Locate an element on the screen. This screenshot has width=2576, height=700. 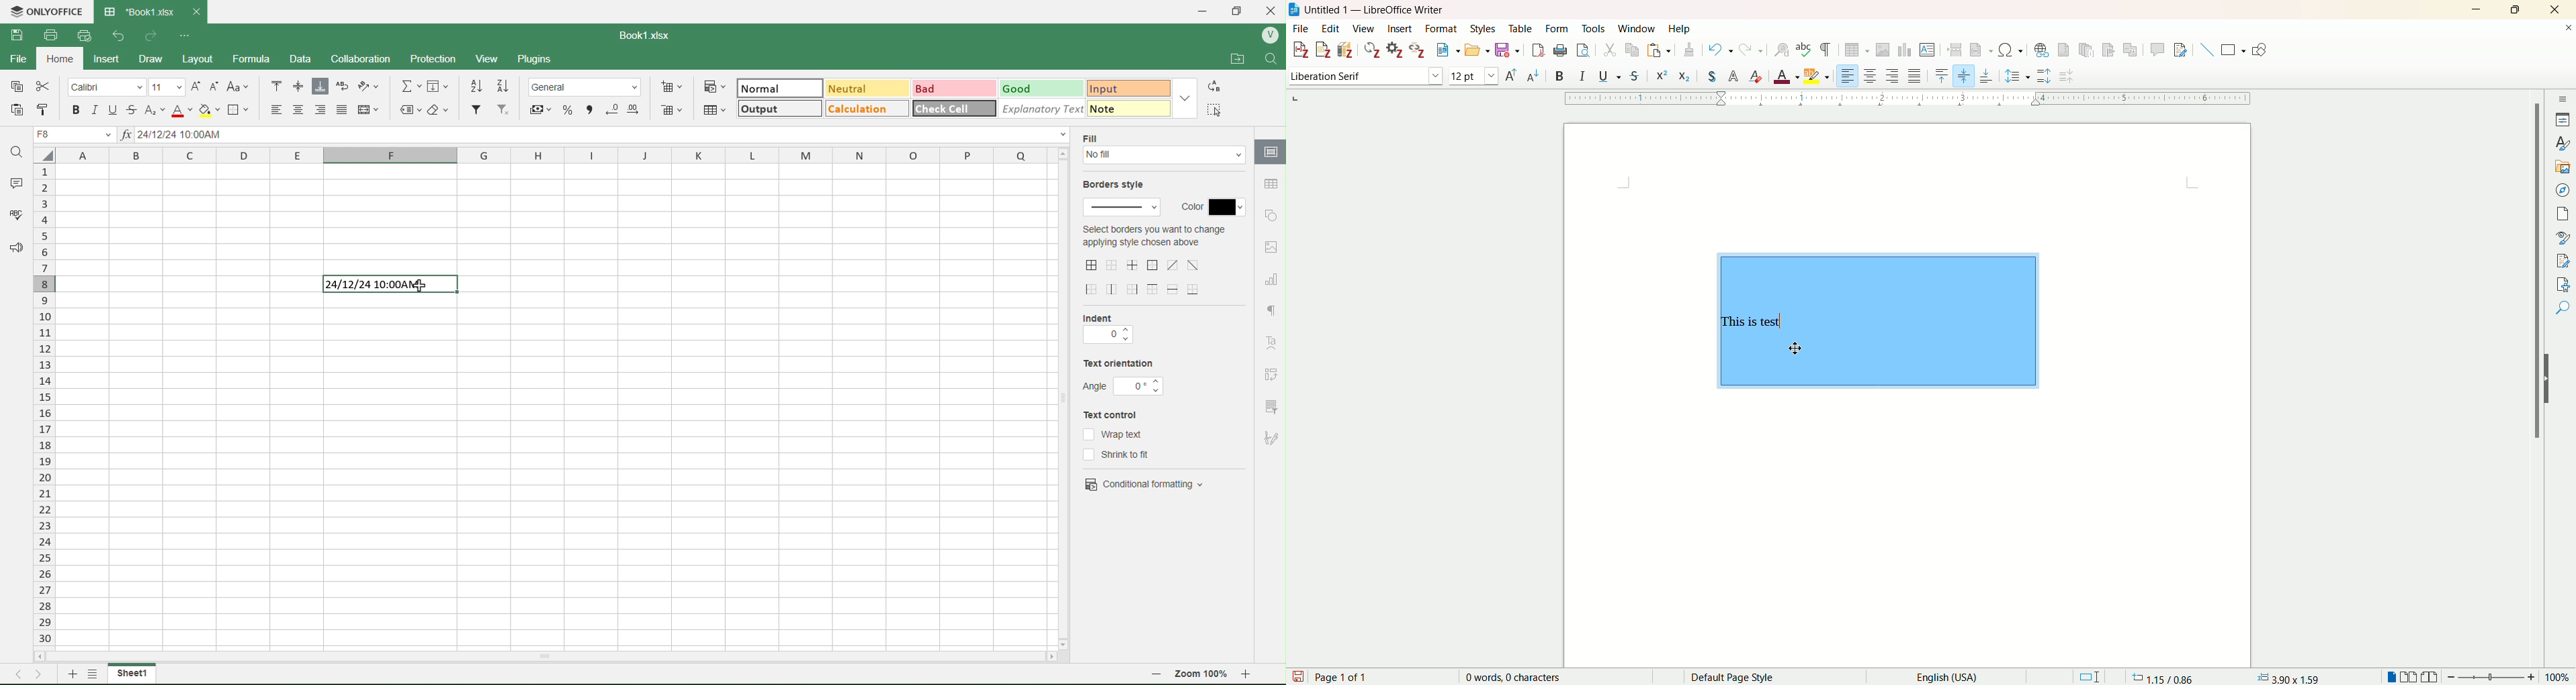
Cut is located at coordinates (45, 87).